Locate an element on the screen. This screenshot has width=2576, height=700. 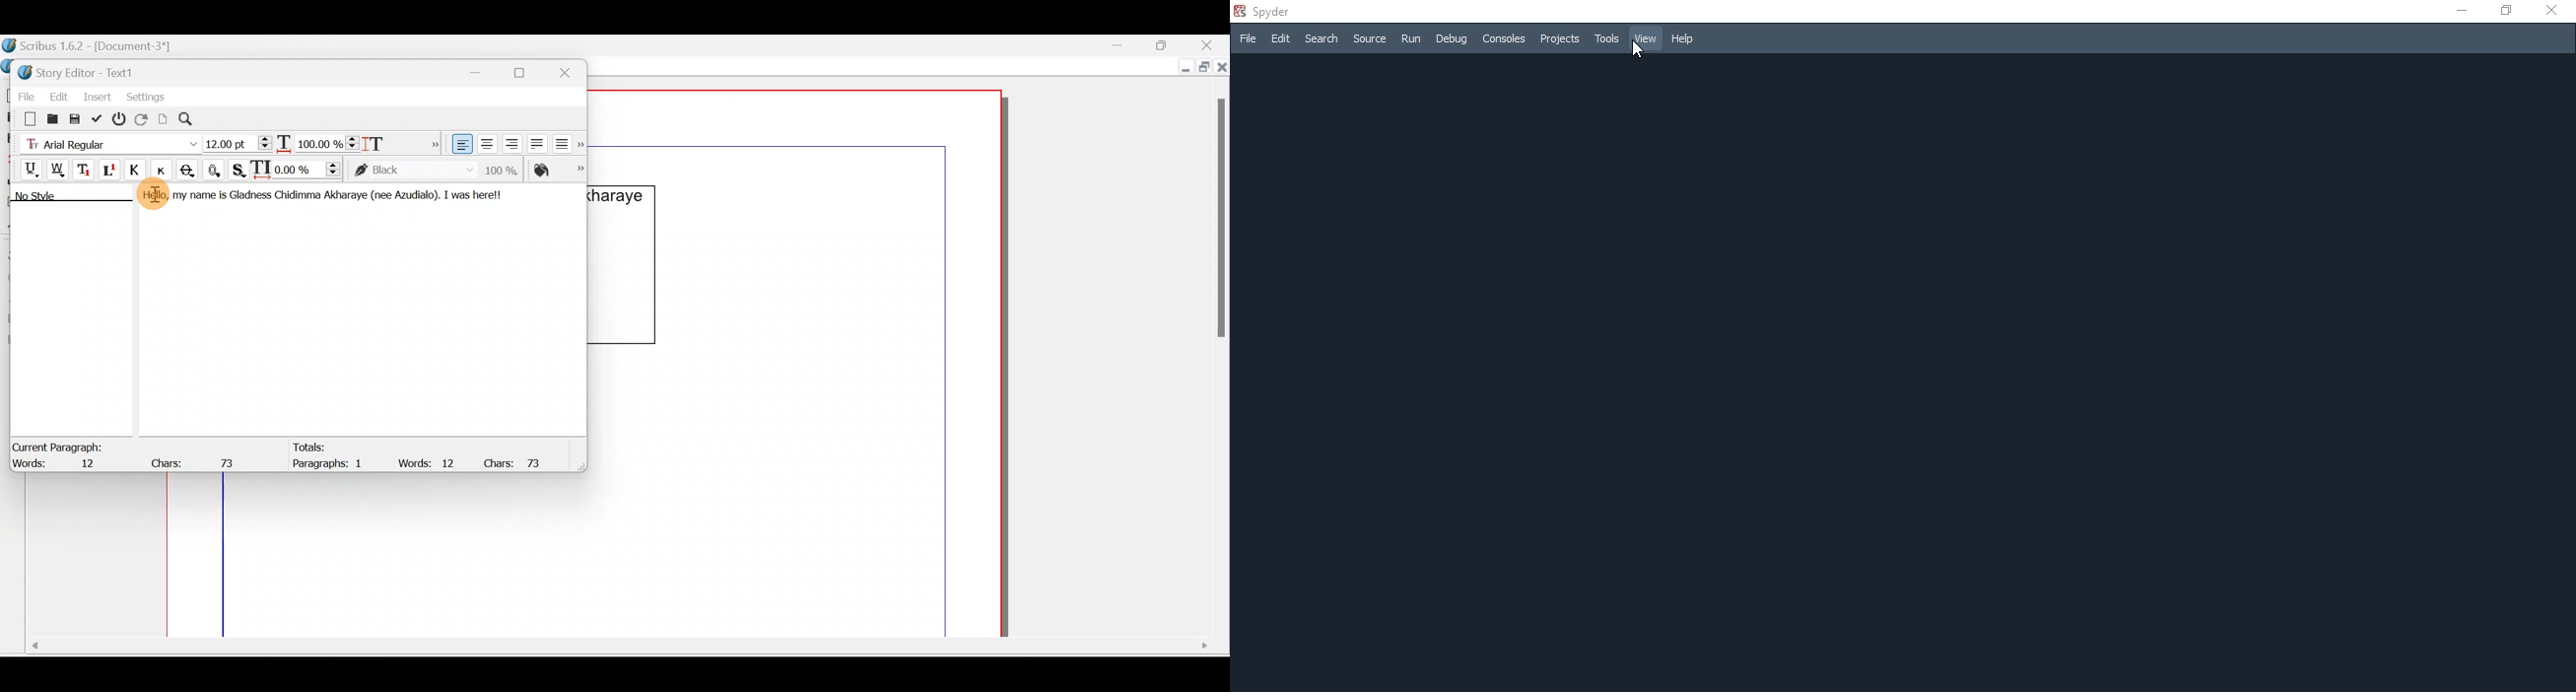
Shadowed text is located at coordinates (240, 169).